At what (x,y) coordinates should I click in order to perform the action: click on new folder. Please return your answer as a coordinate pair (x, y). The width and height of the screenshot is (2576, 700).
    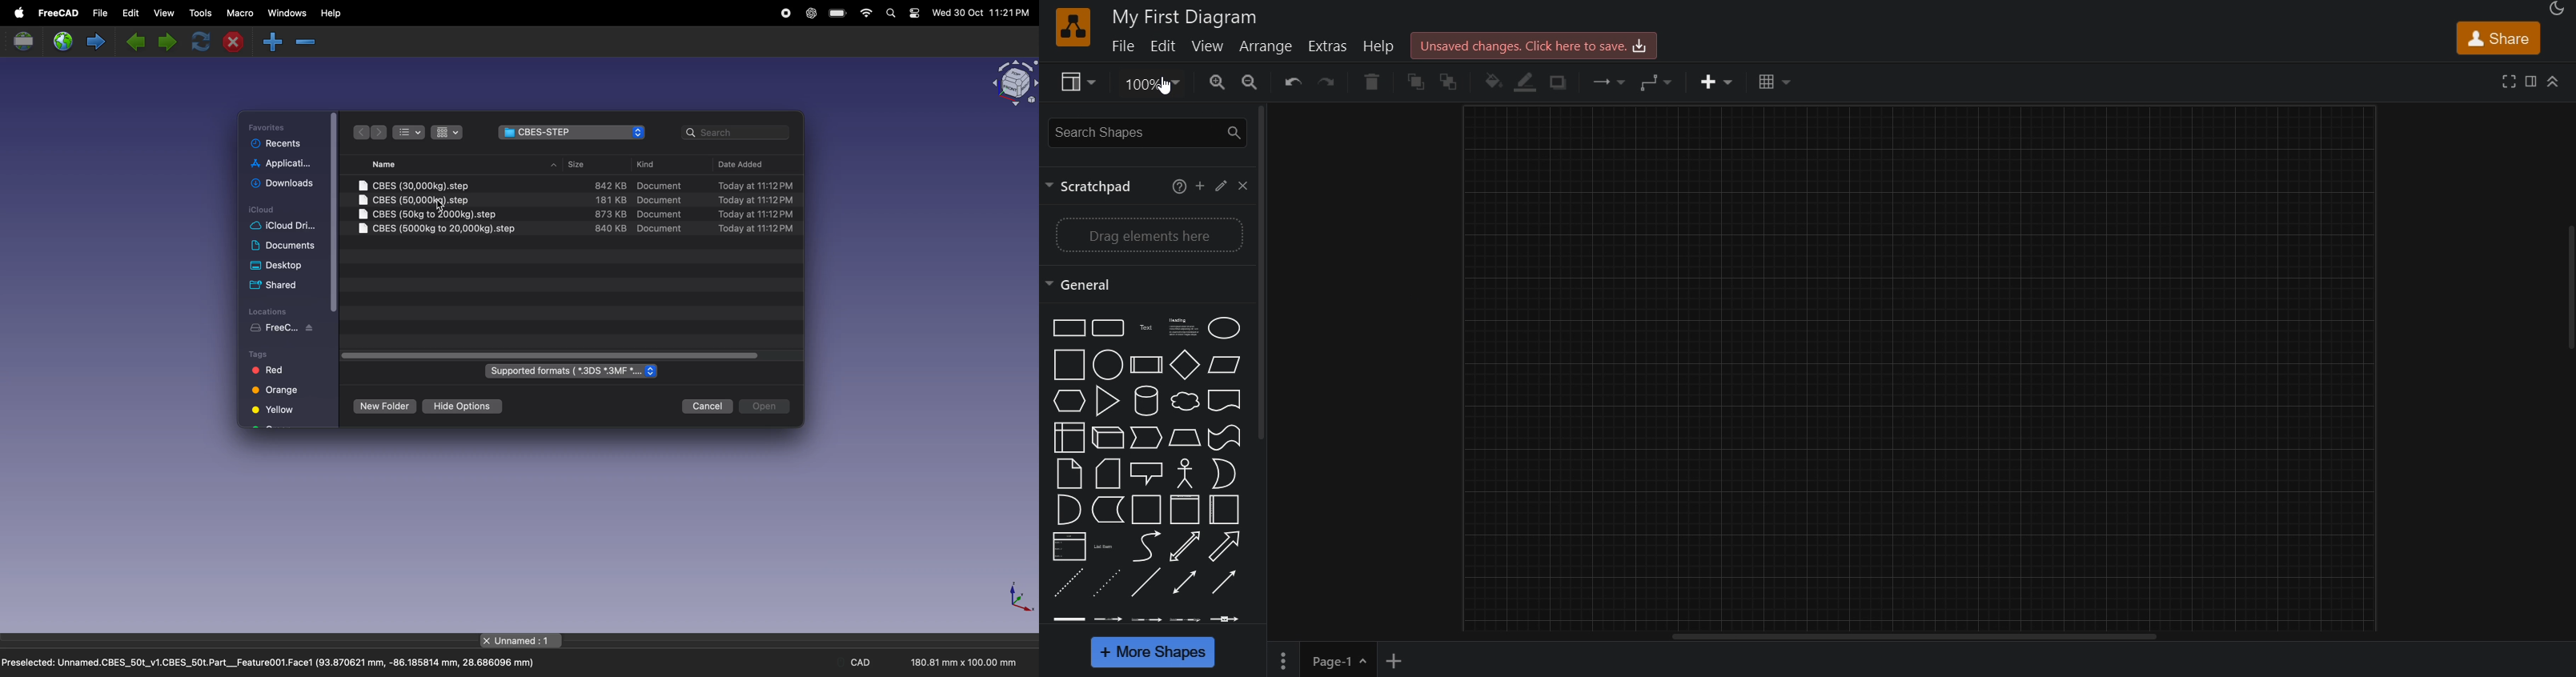
    Looking at the image, I should click on (384, 406).